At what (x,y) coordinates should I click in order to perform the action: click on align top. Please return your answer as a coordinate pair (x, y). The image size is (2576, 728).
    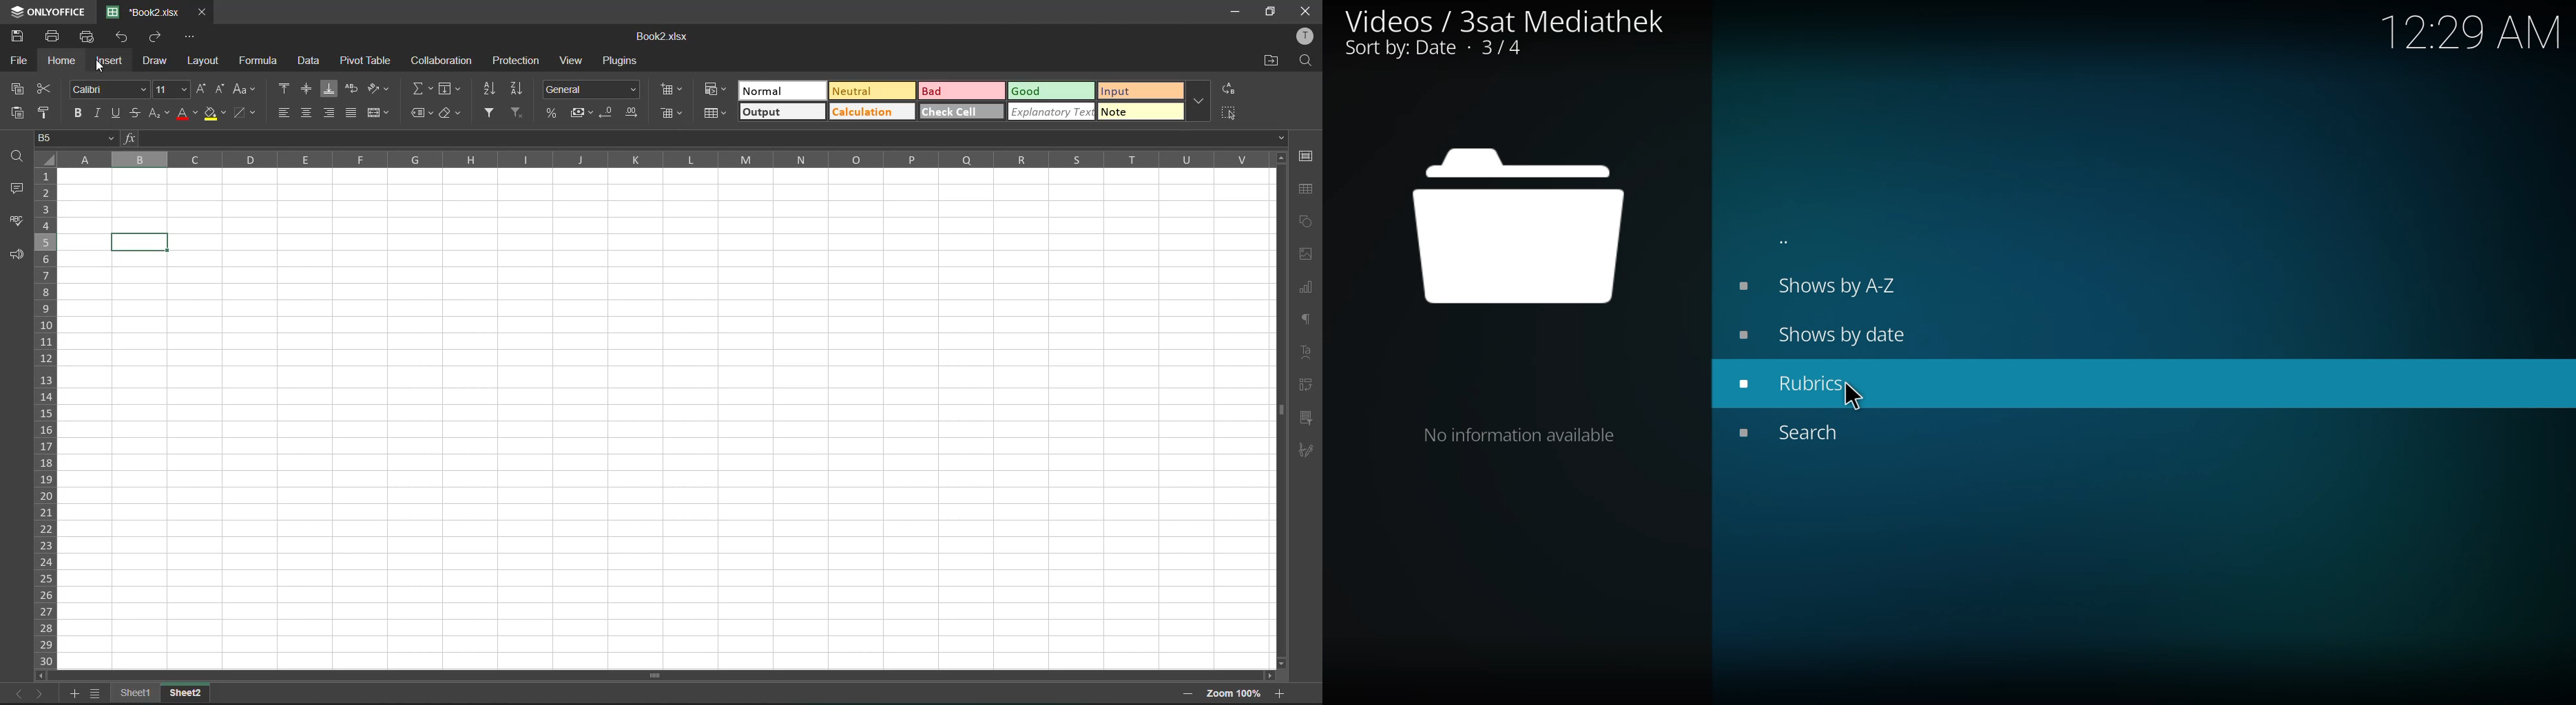
    Looking at the image, I should click on (285, 87).